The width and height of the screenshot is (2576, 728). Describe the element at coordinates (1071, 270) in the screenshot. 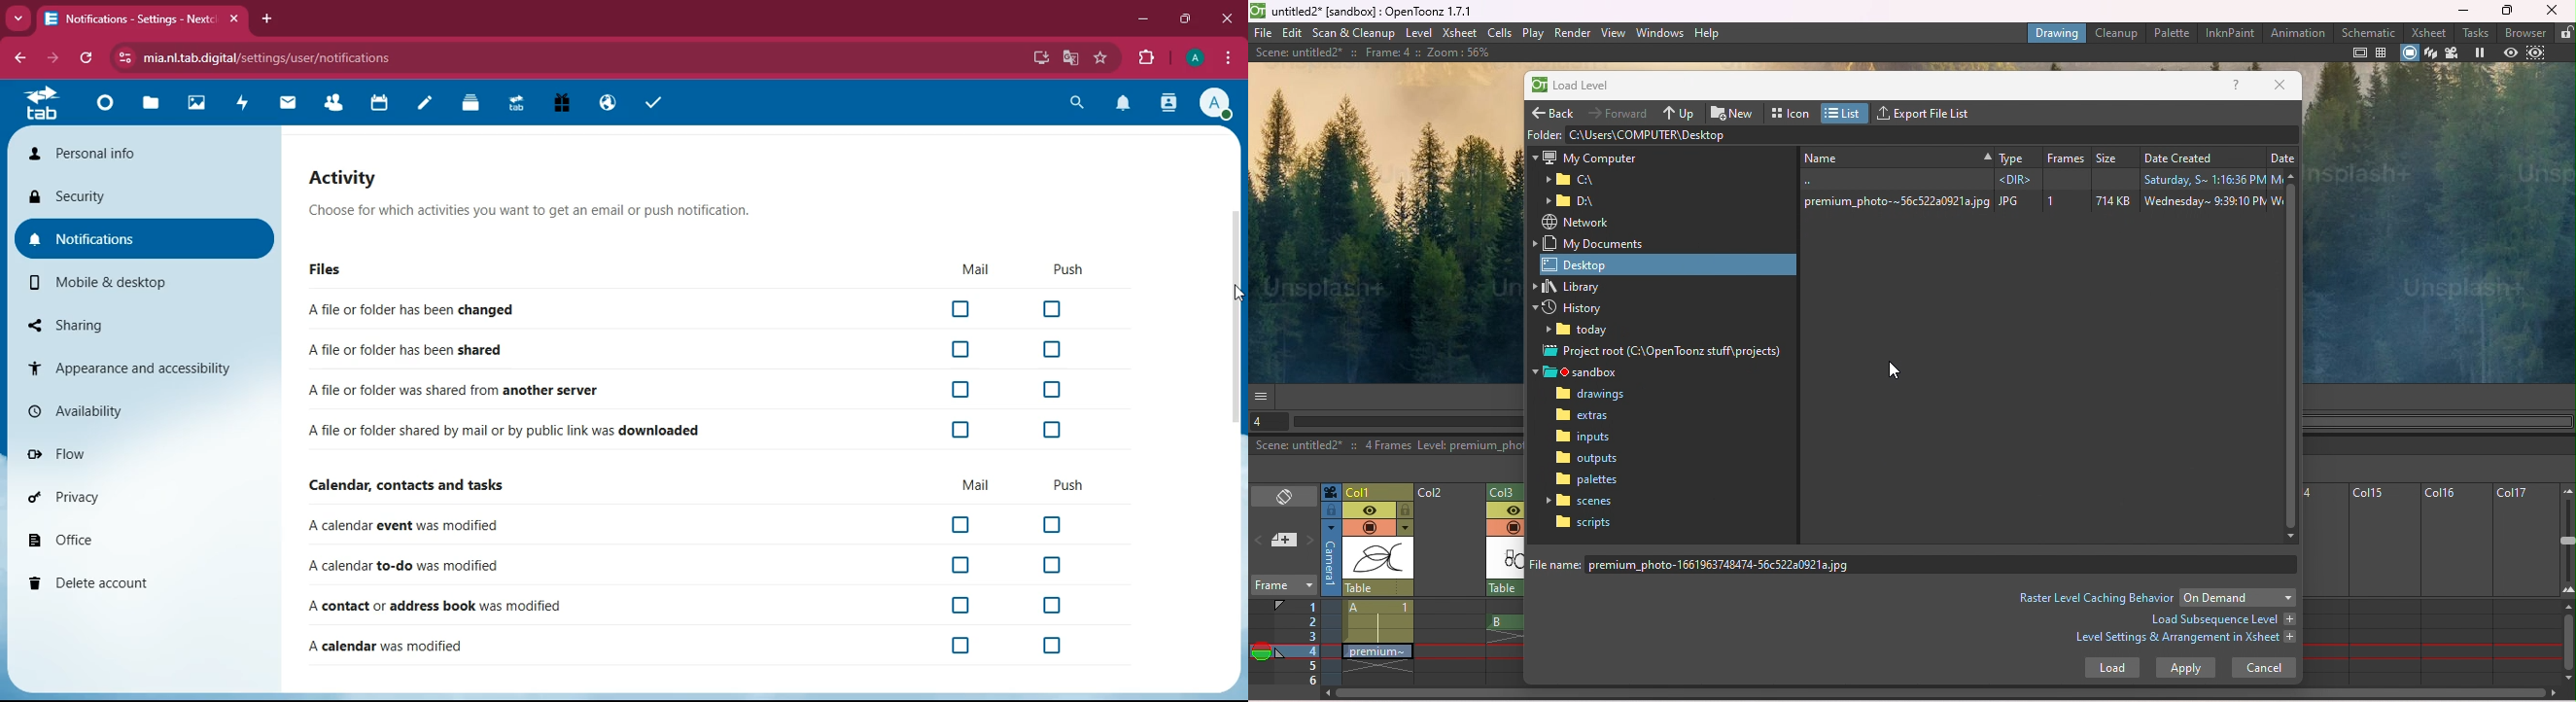

I see `push` at that location.